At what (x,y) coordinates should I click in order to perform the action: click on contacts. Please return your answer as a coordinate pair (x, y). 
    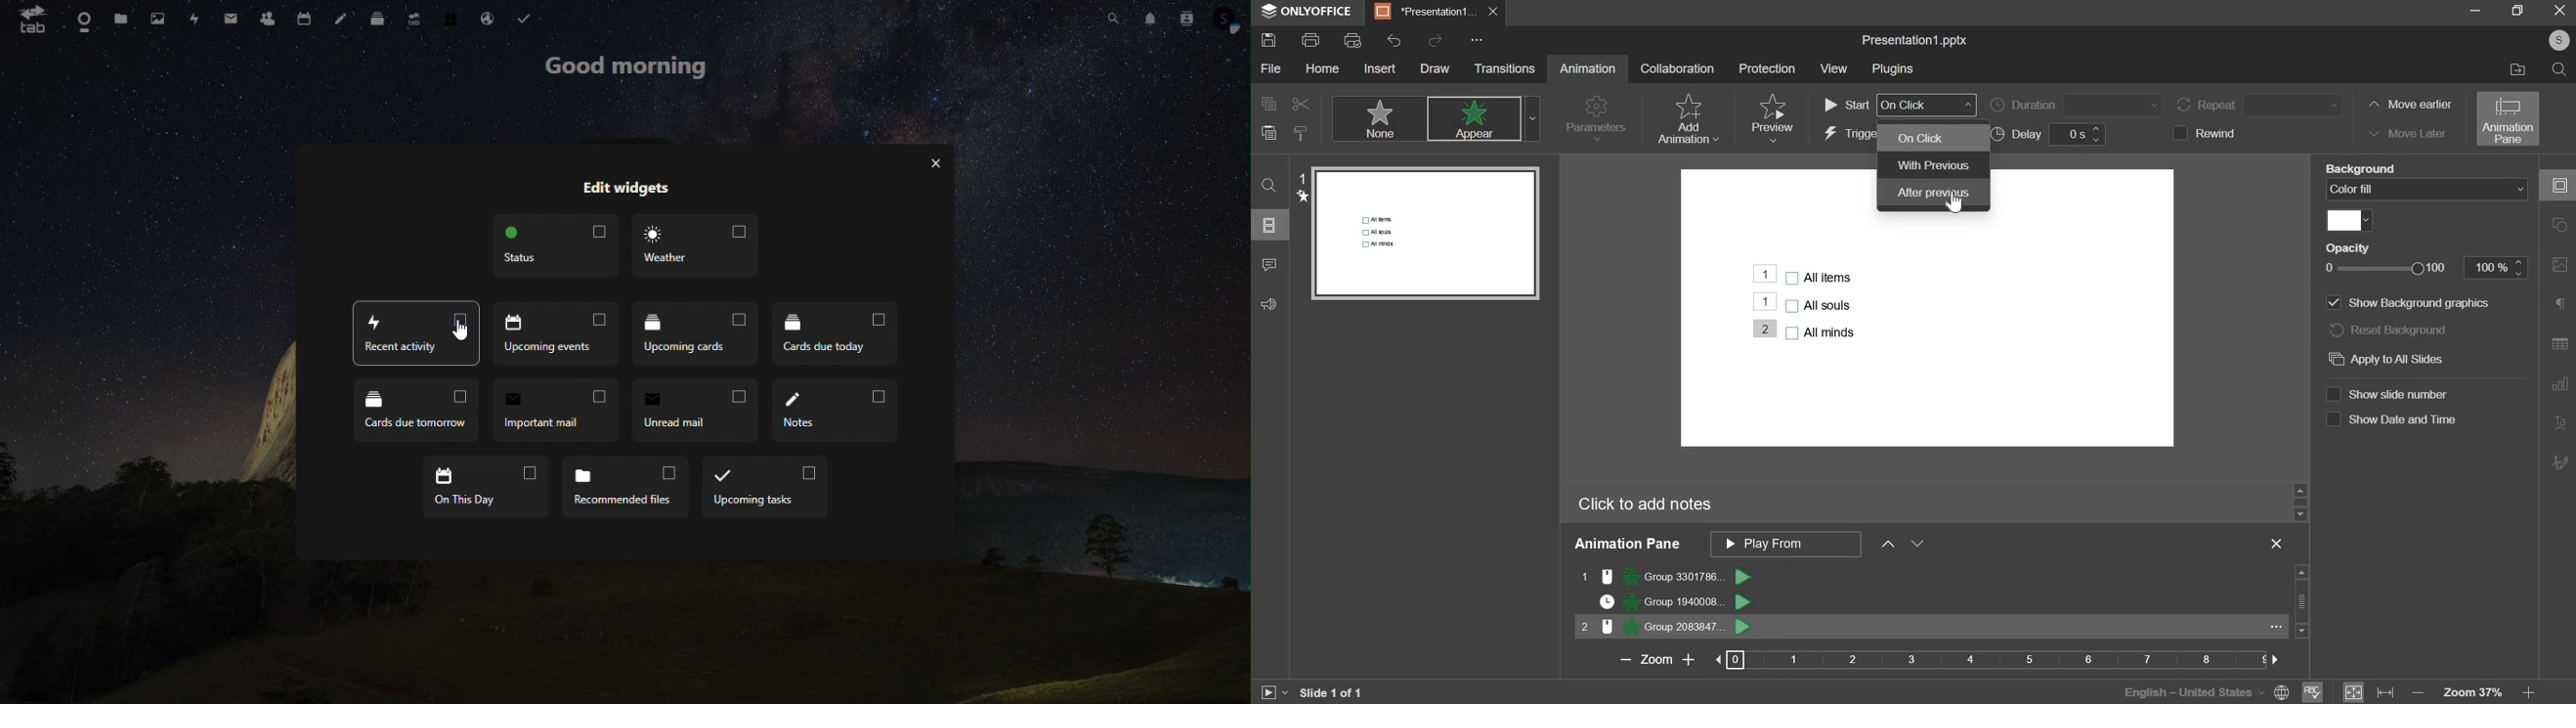
    Looking at the image, I should click on (1185, 20).